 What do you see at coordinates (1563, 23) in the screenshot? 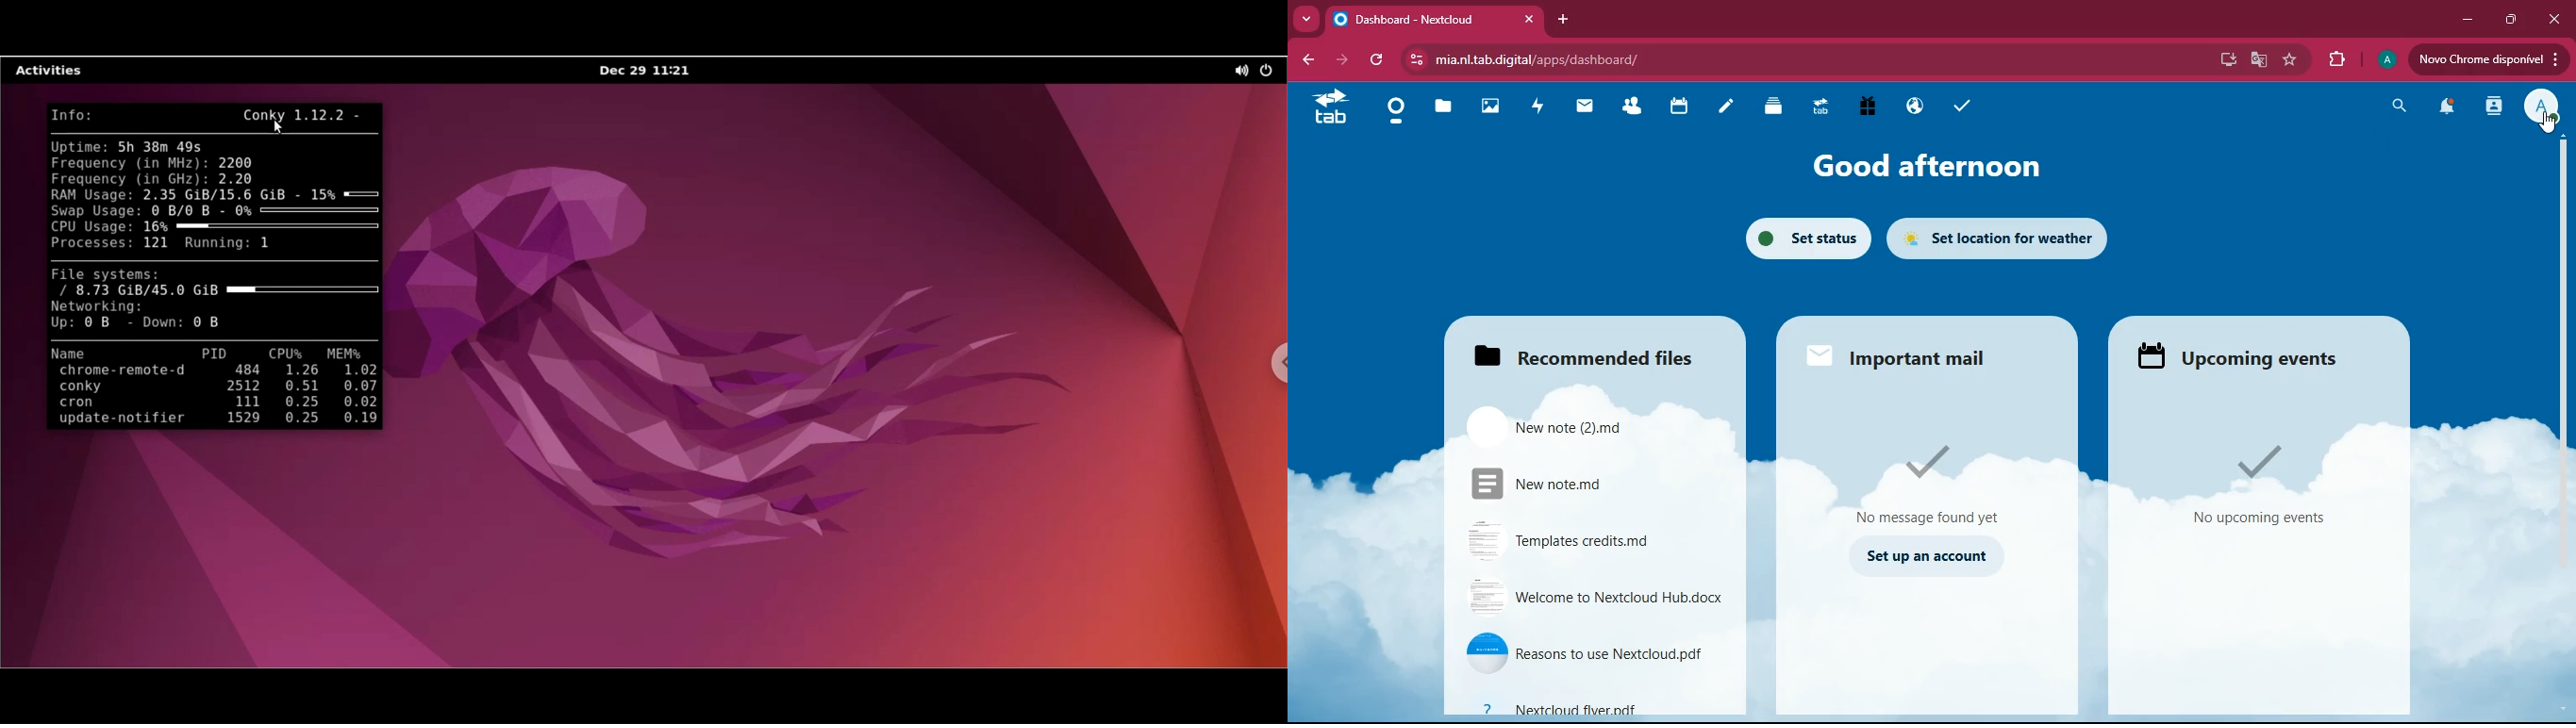
I see `add tab` at bounding box center [1563, 23].